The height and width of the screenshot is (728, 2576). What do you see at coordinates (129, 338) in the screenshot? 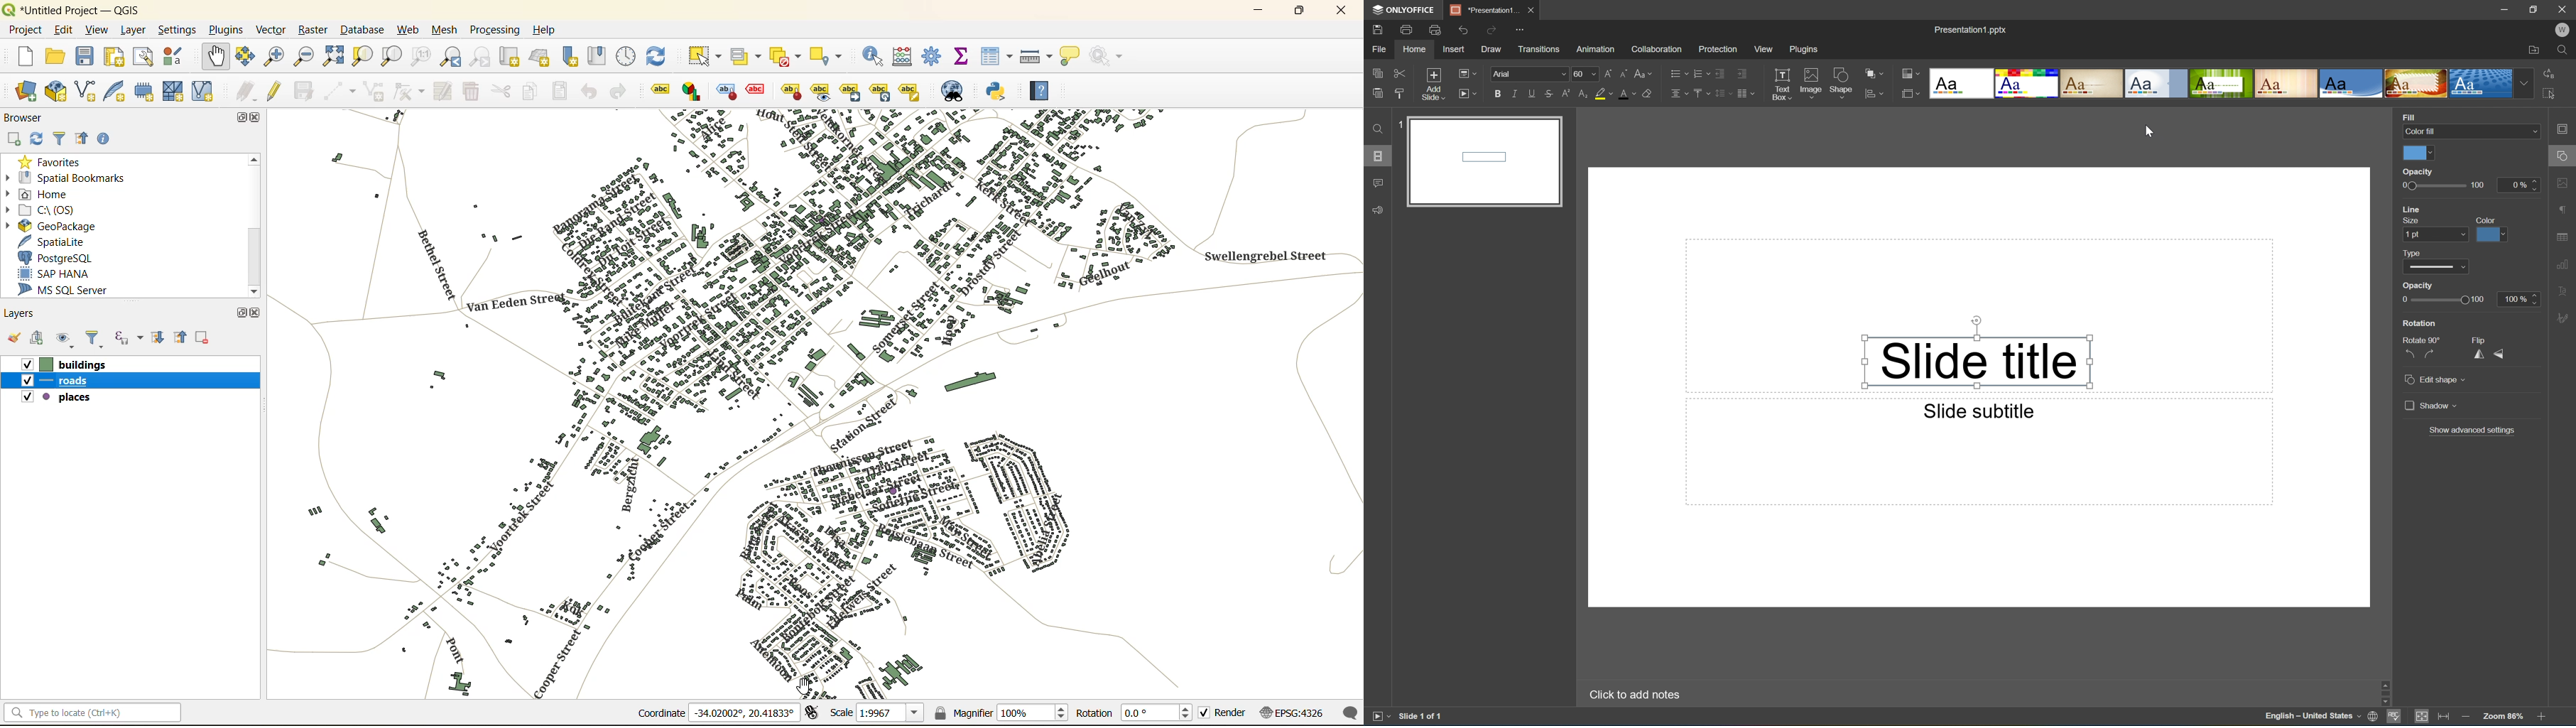
I see `filter by expression` at bounding box center [129, 338].